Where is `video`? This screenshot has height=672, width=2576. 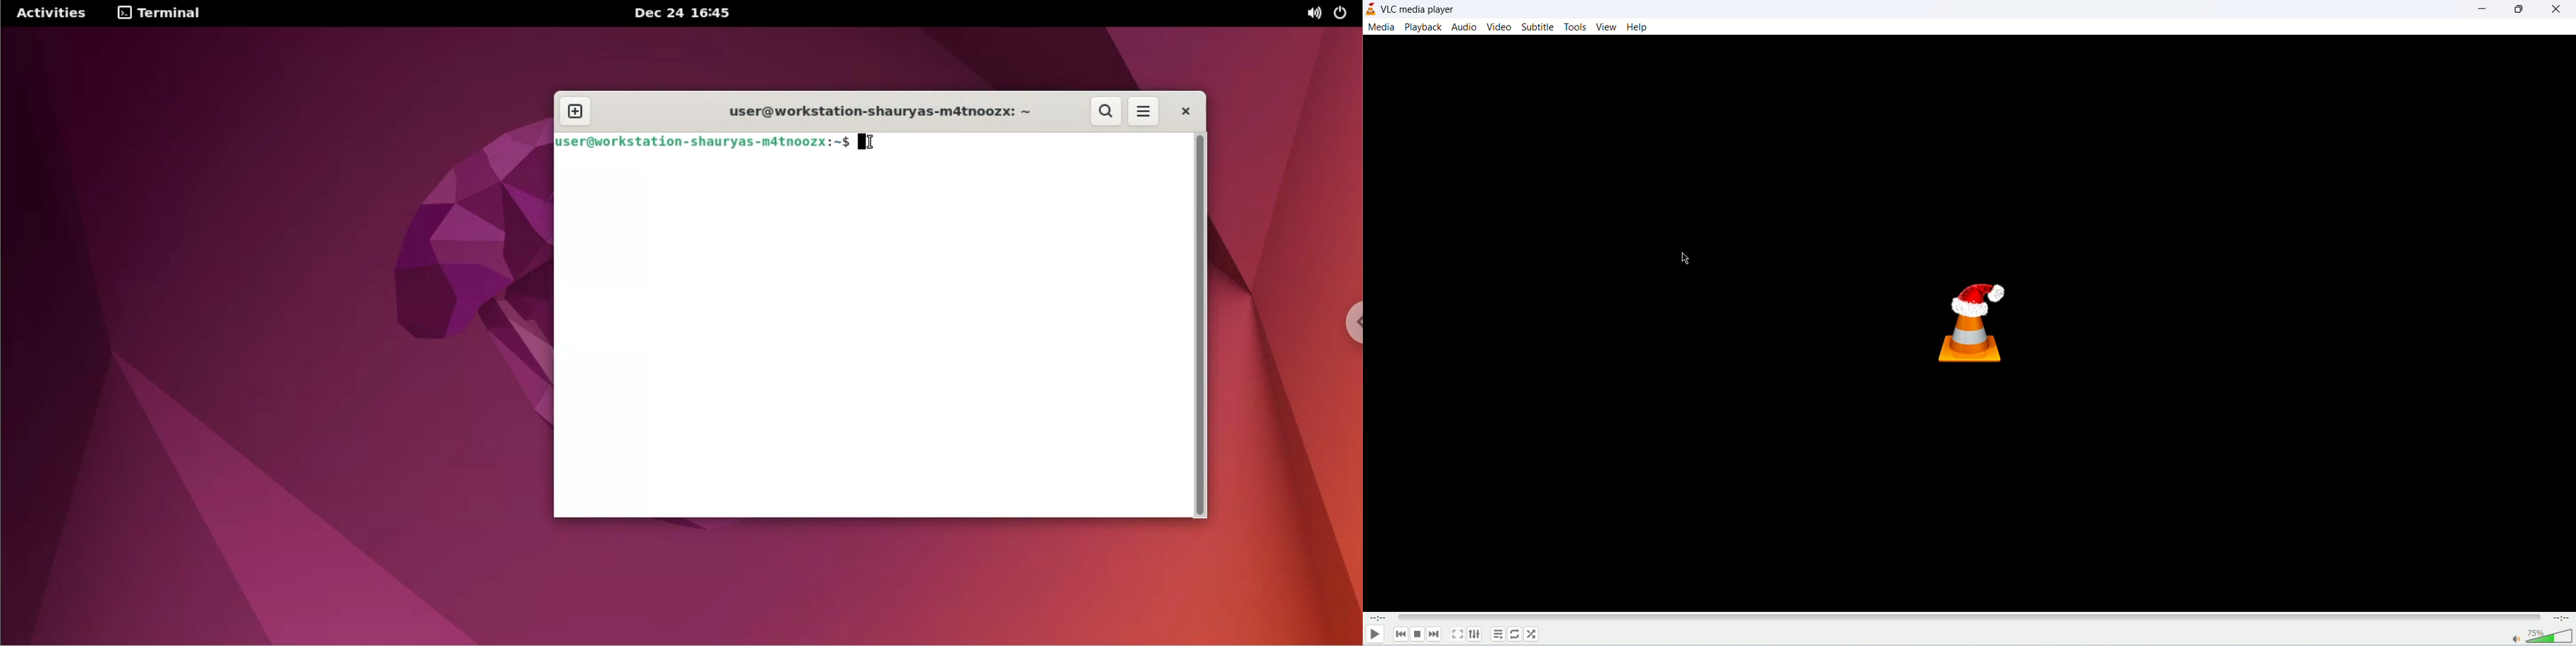
video is located at coordinates (1501, 27).